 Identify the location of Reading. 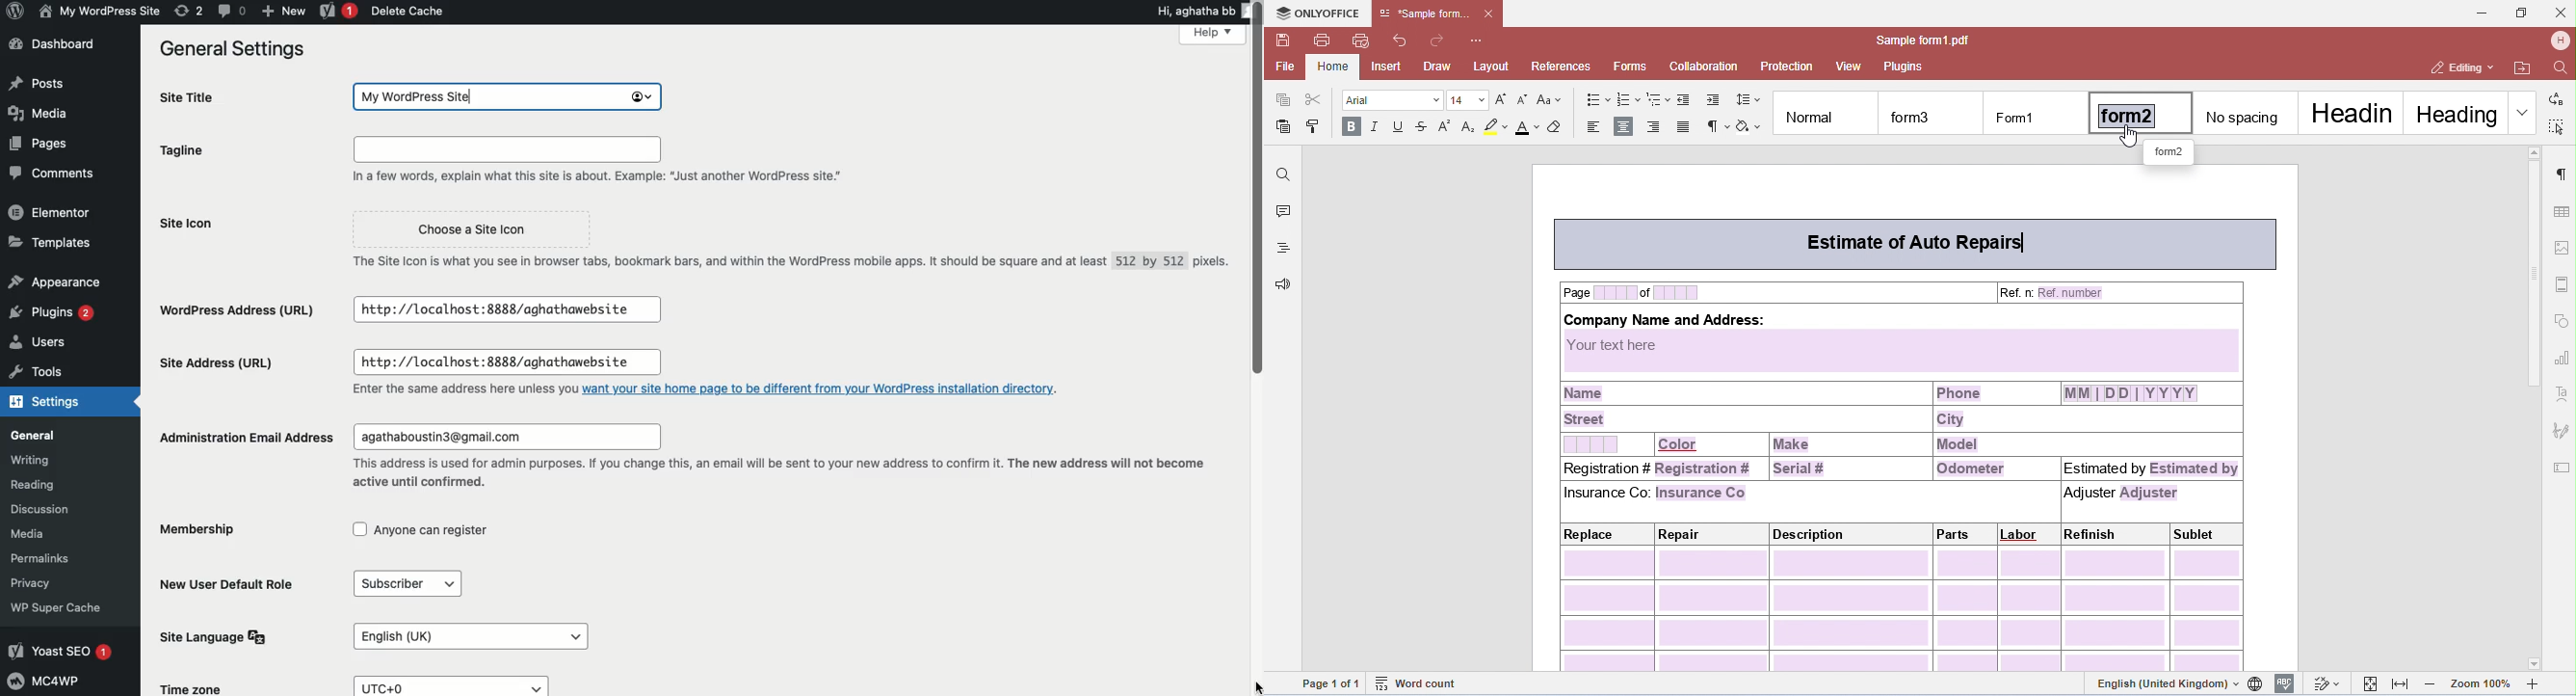
(33, 486).